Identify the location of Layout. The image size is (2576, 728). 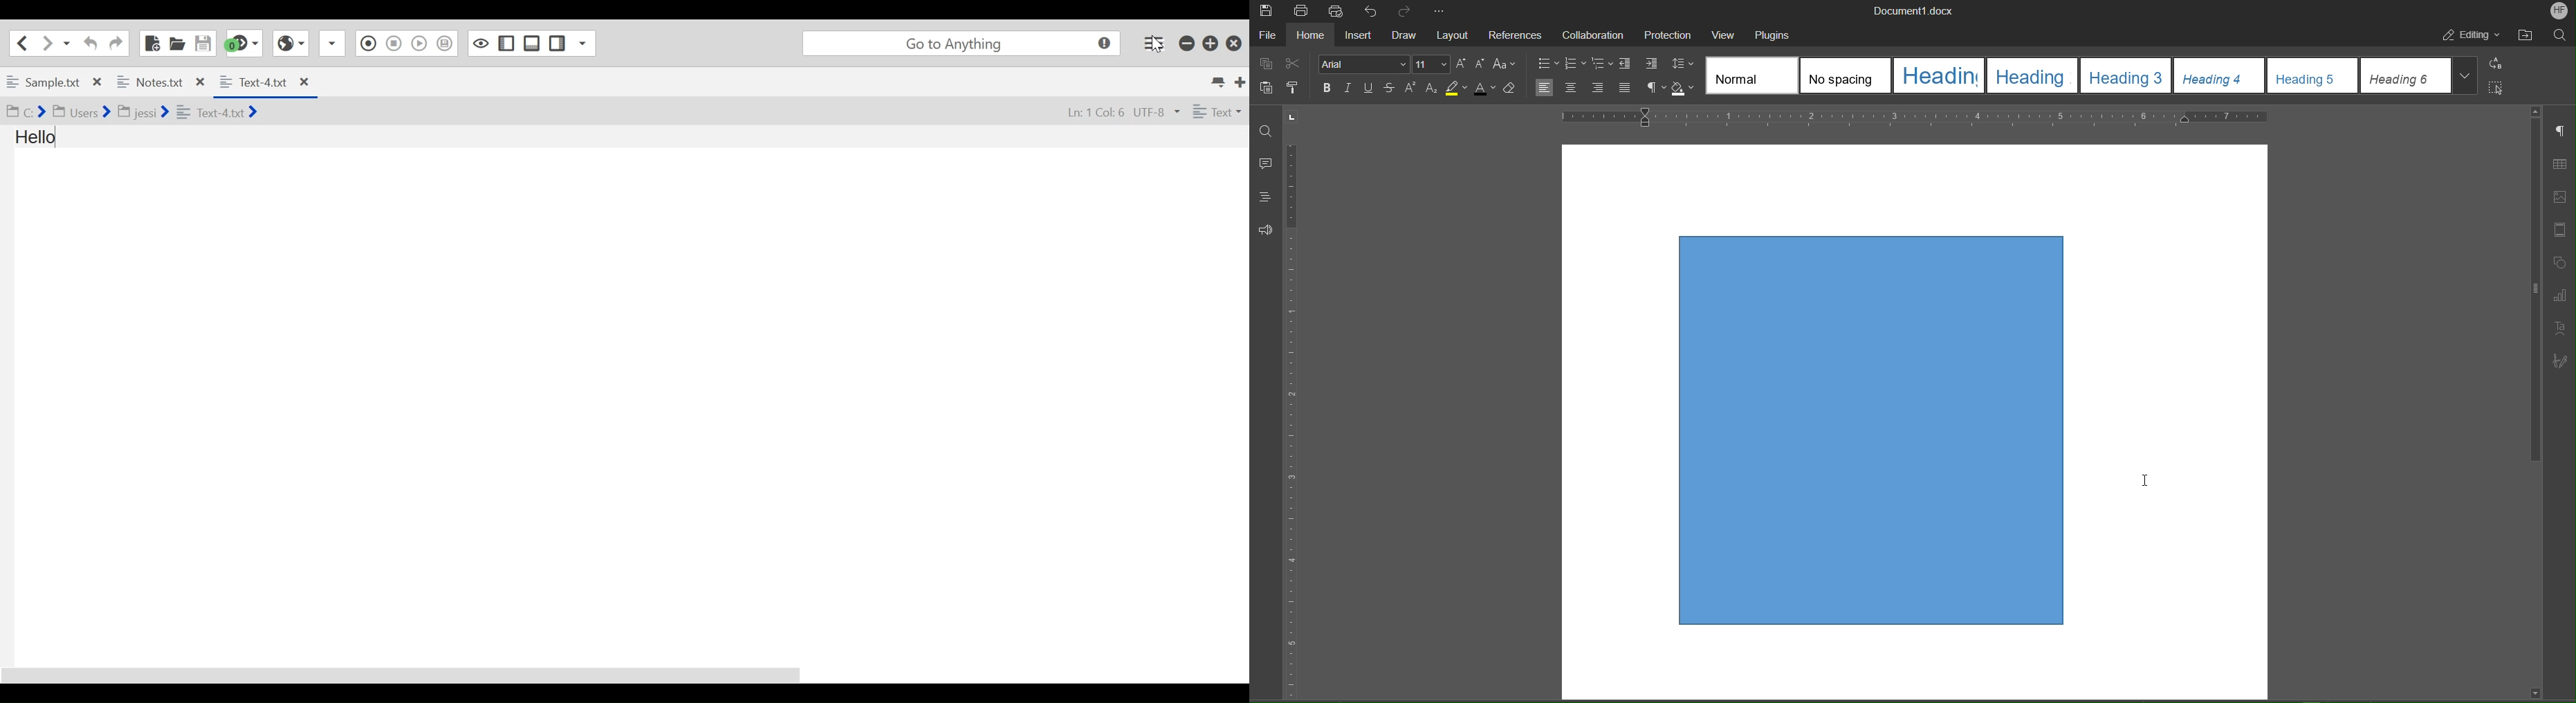
(1455, 33).